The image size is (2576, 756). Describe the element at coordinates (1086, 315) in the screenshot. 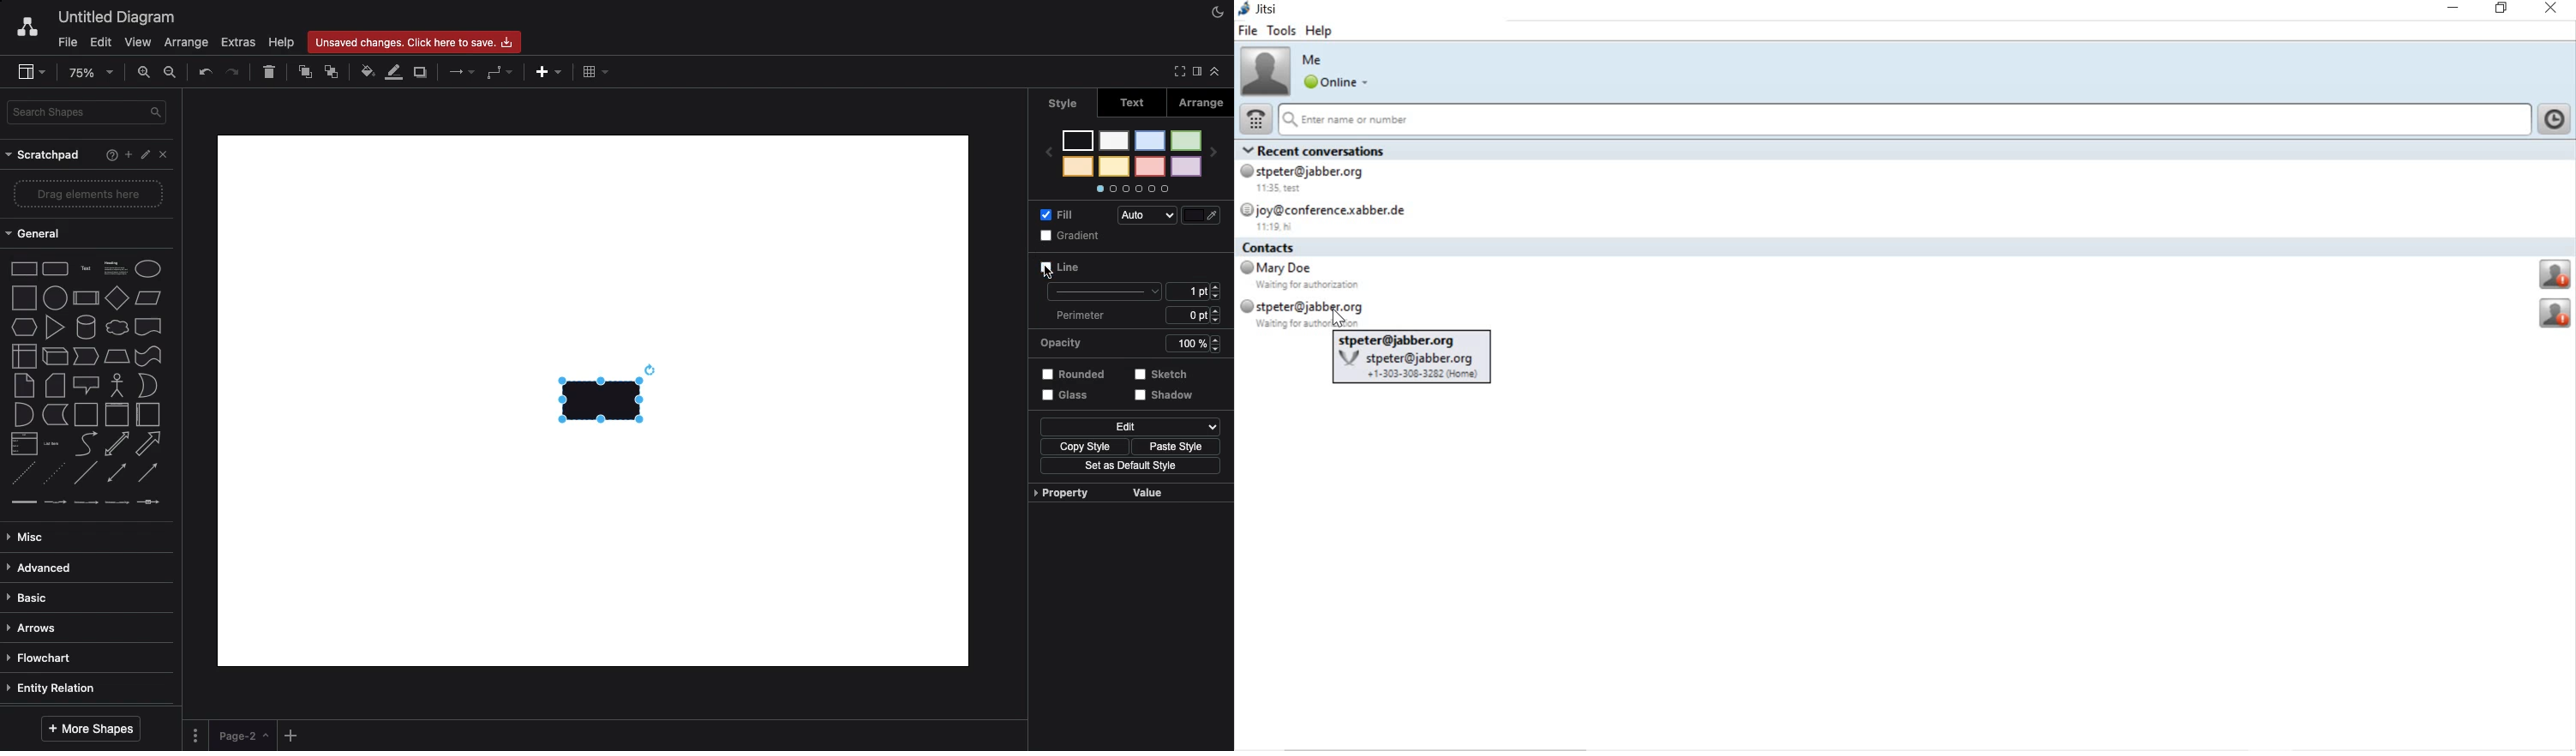

I see `Perimeter` at that location.